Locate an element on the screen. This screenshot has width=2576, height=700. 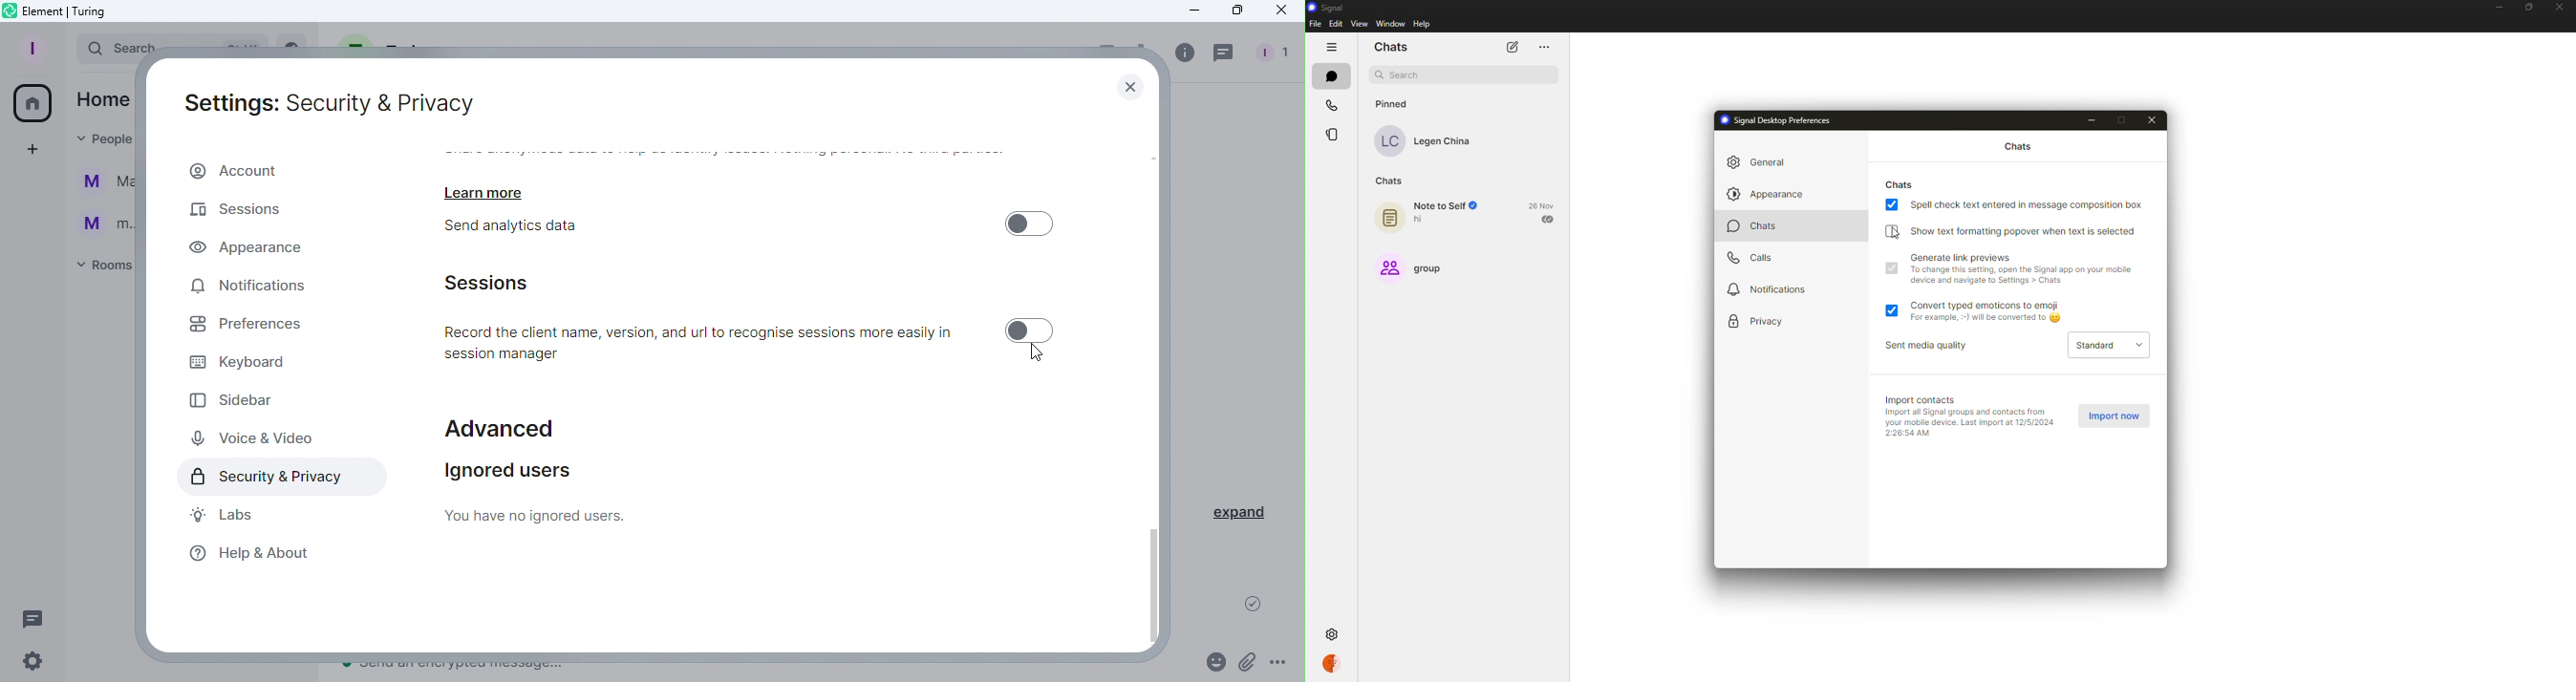
Toggle is located at coordinates (1026, 330).